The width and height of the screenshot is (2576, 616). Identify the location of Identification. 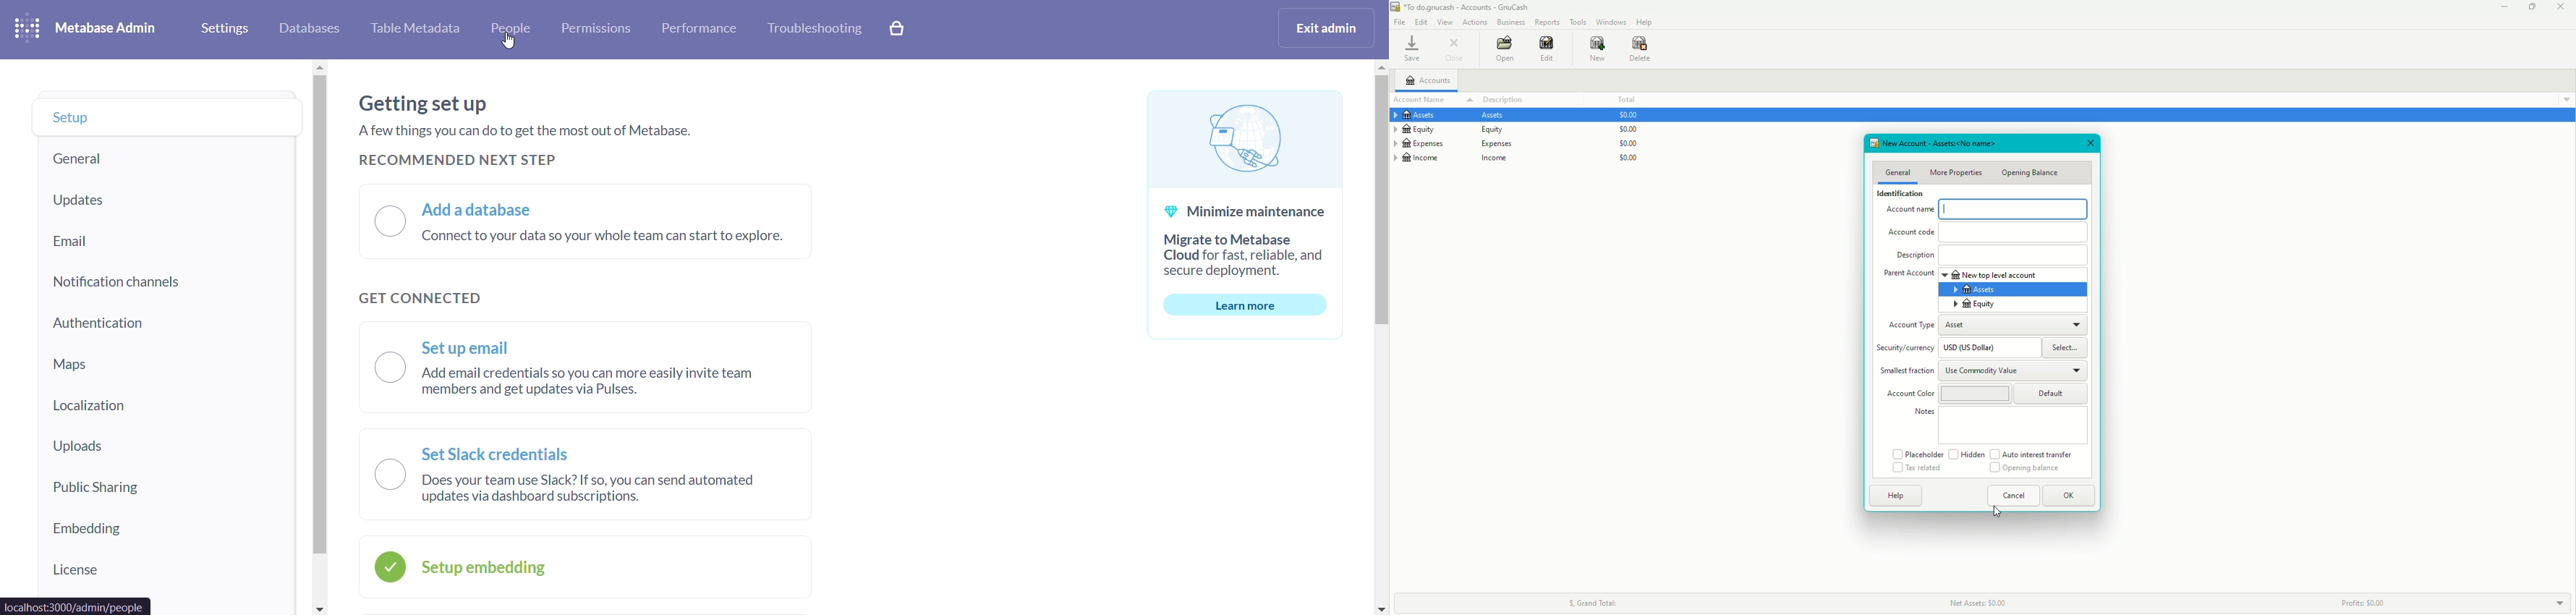
(1897, 196).